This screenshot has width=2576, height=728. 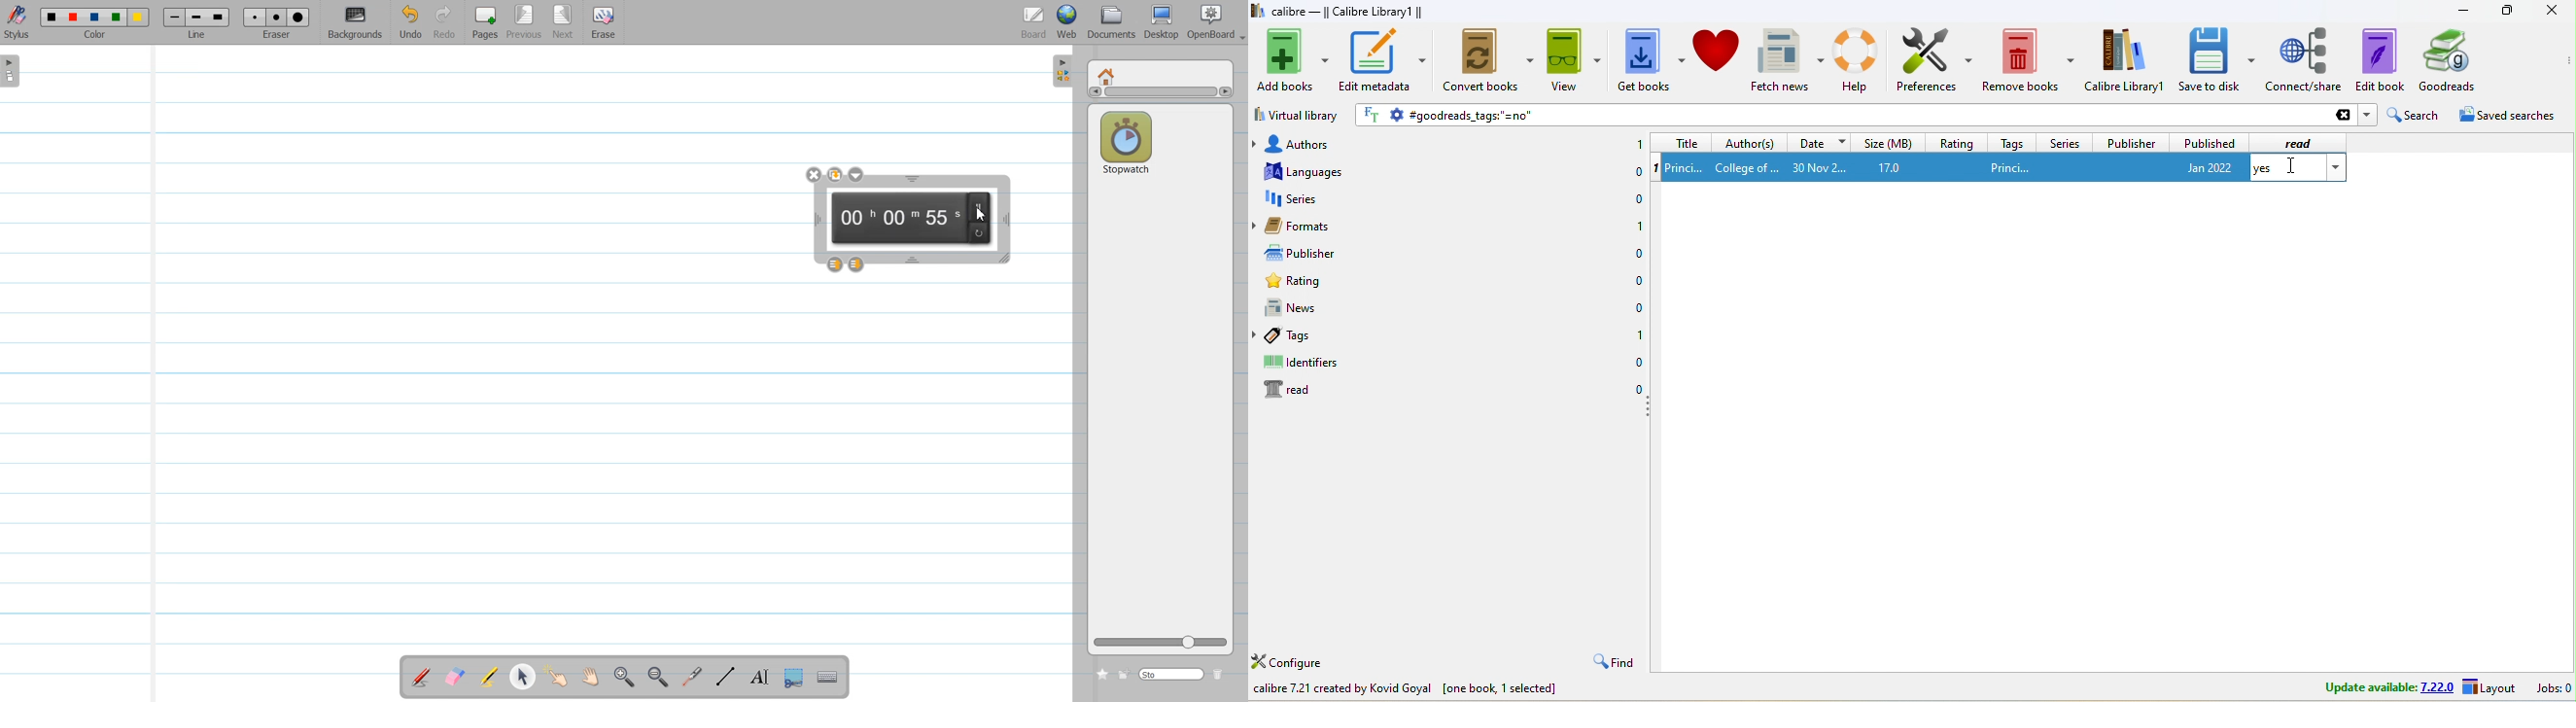 I want to click on view, so click(x=1574, y=59).